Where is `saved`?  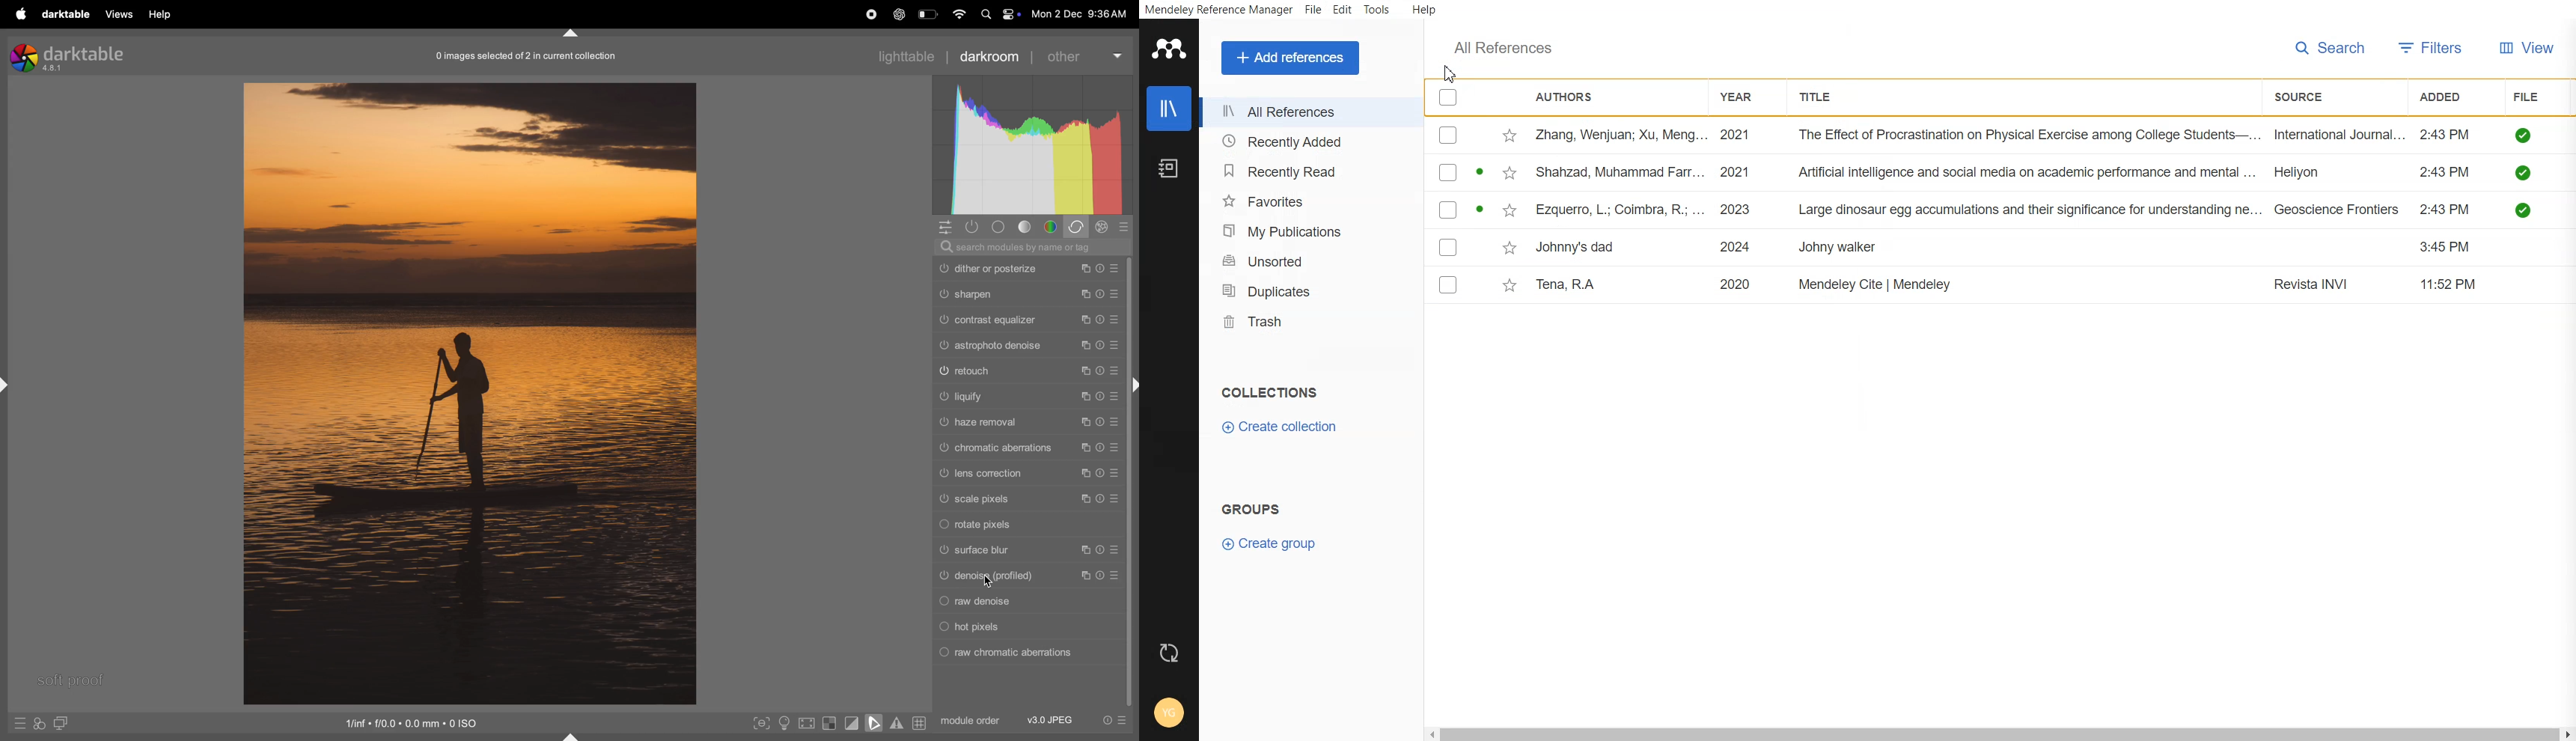
saved is located at coordinates (2525, 135).